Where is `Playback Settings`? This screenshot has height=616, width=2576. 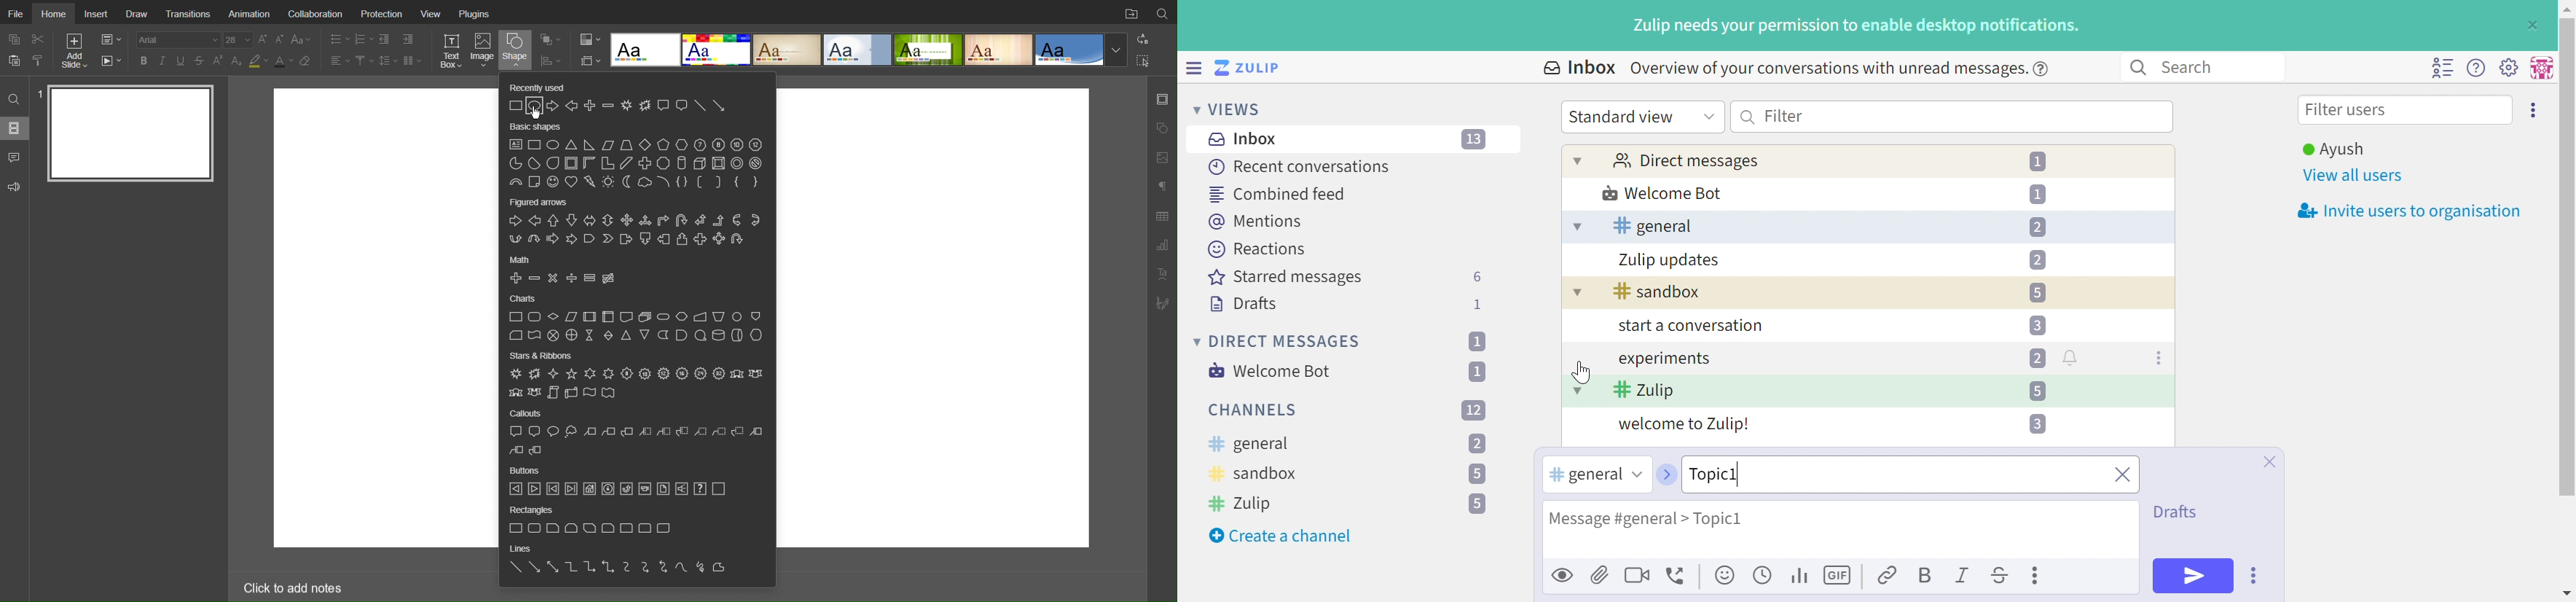 Playback Settings is located at coordinates (111, 61).